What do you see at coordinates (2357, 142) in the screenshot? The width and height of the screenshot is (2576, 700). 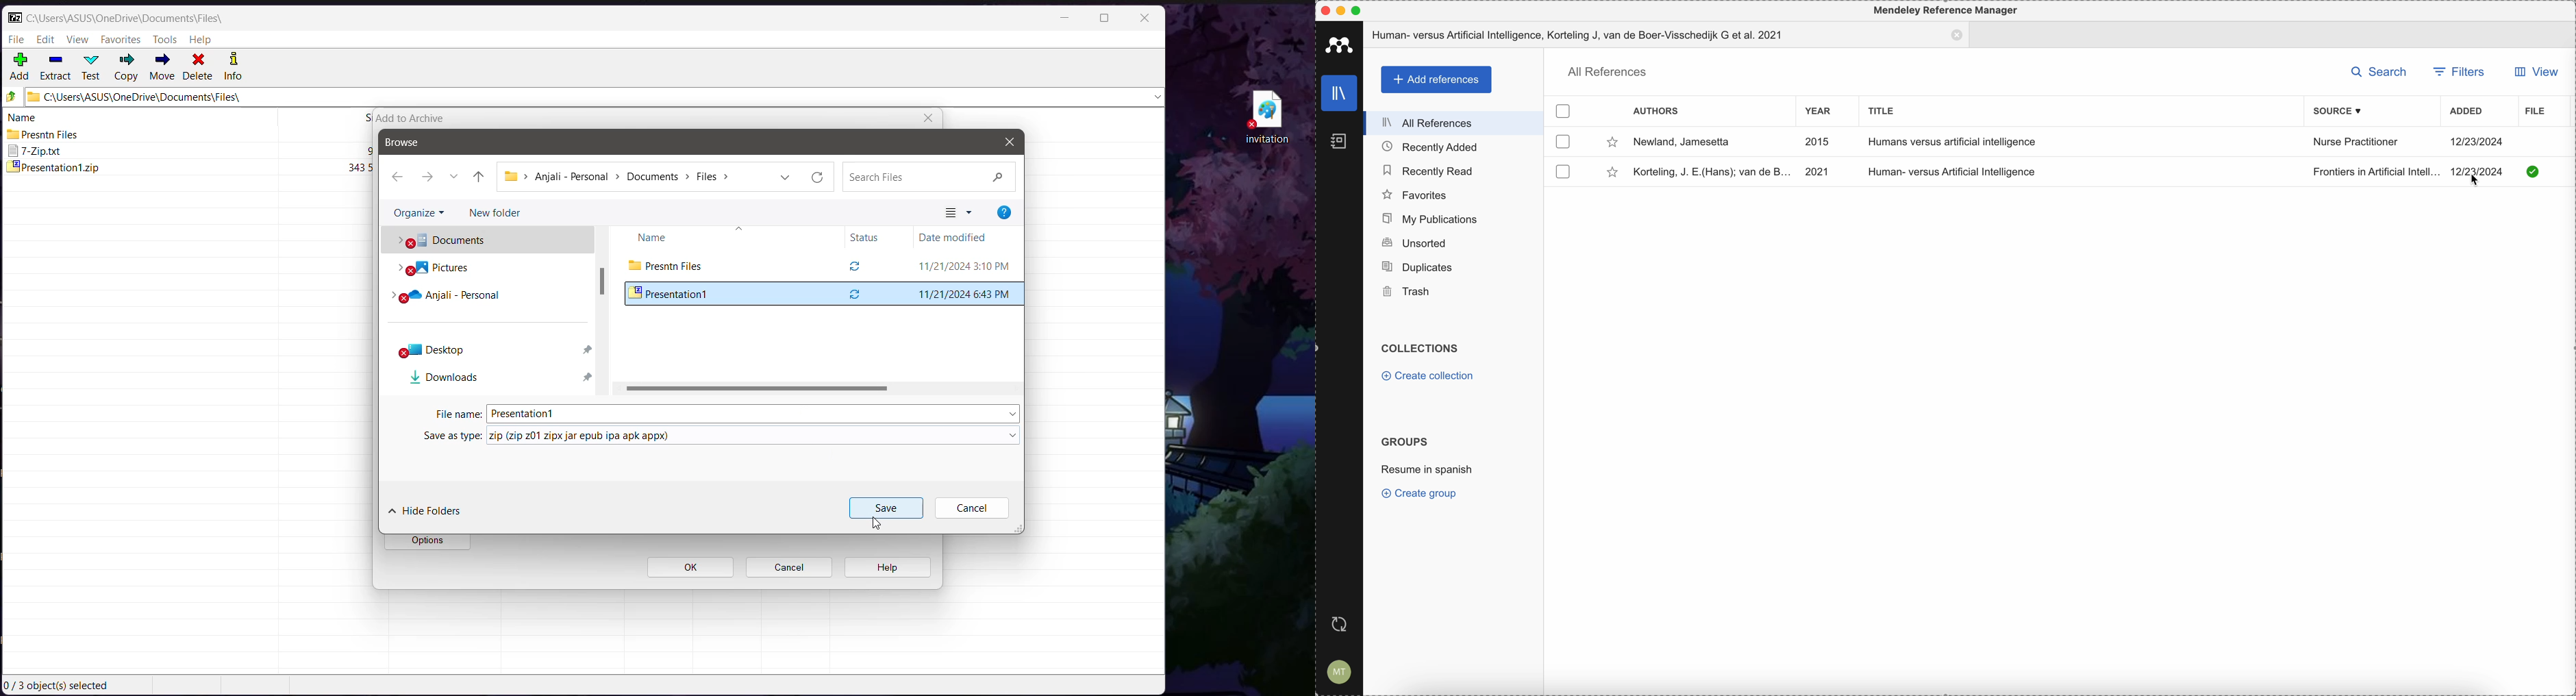 I see `Nurse Practitioner` at bounding box center [2357, 142].